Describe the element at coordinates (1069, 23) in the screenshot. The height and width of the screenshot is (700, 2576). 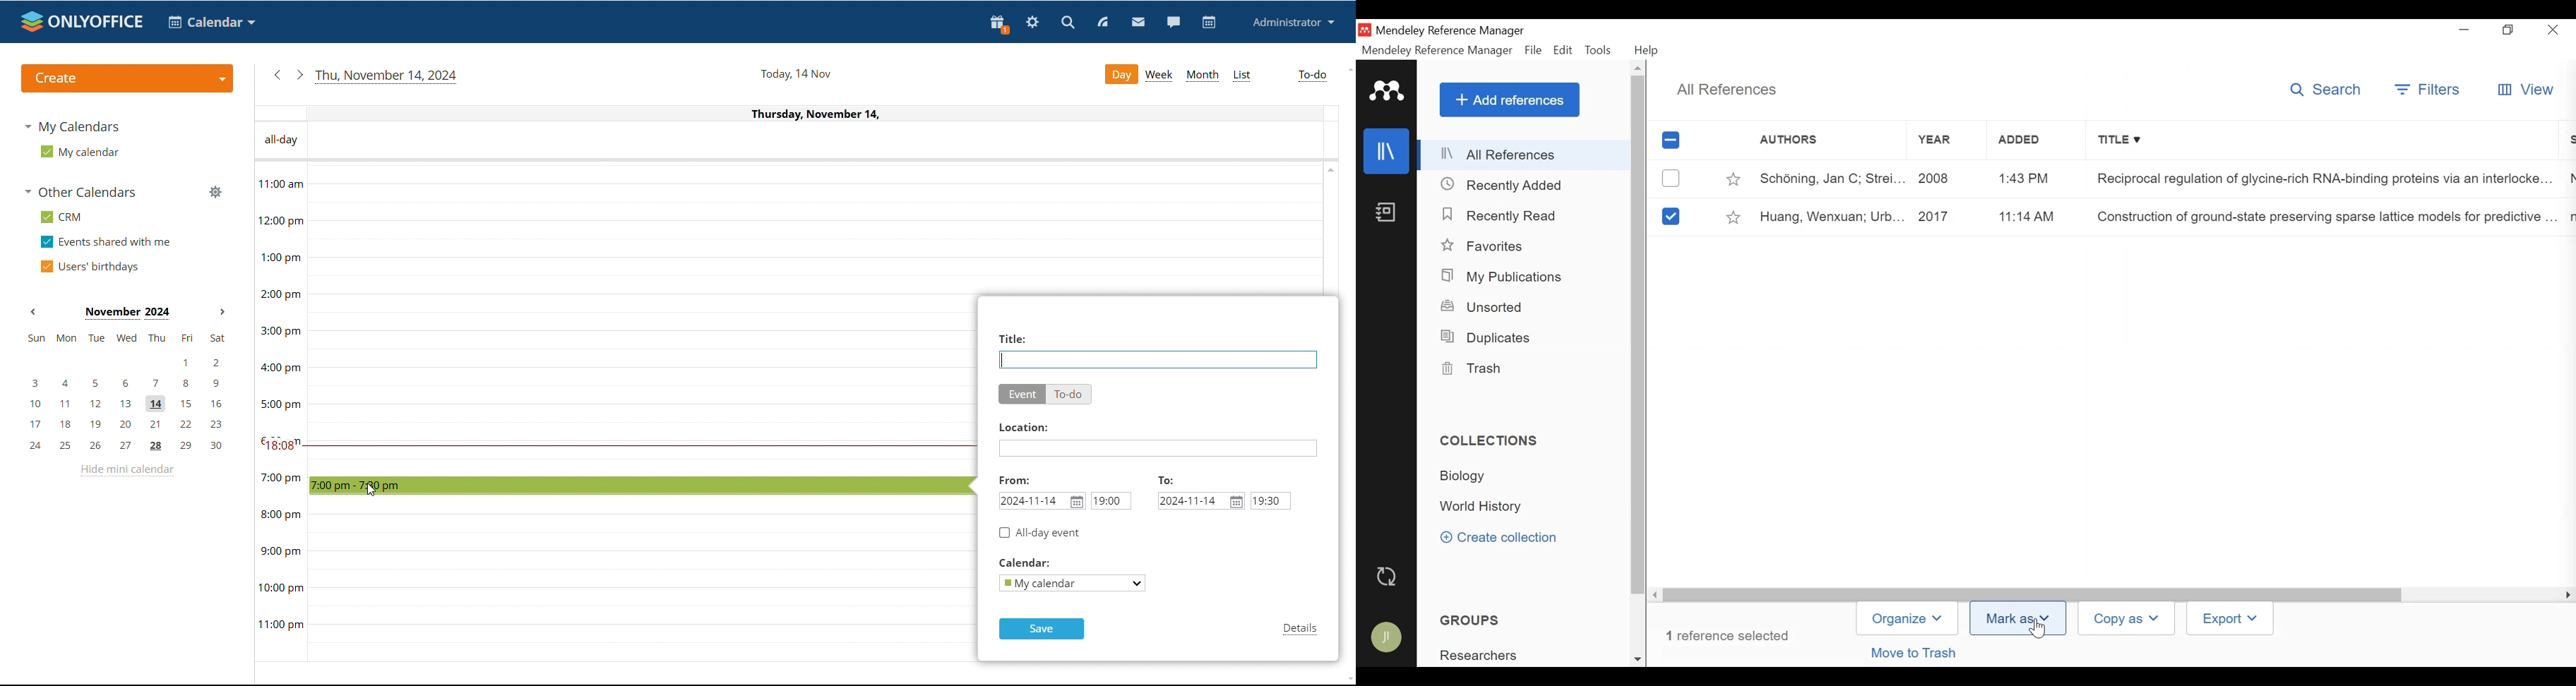
I see `search` at that location.